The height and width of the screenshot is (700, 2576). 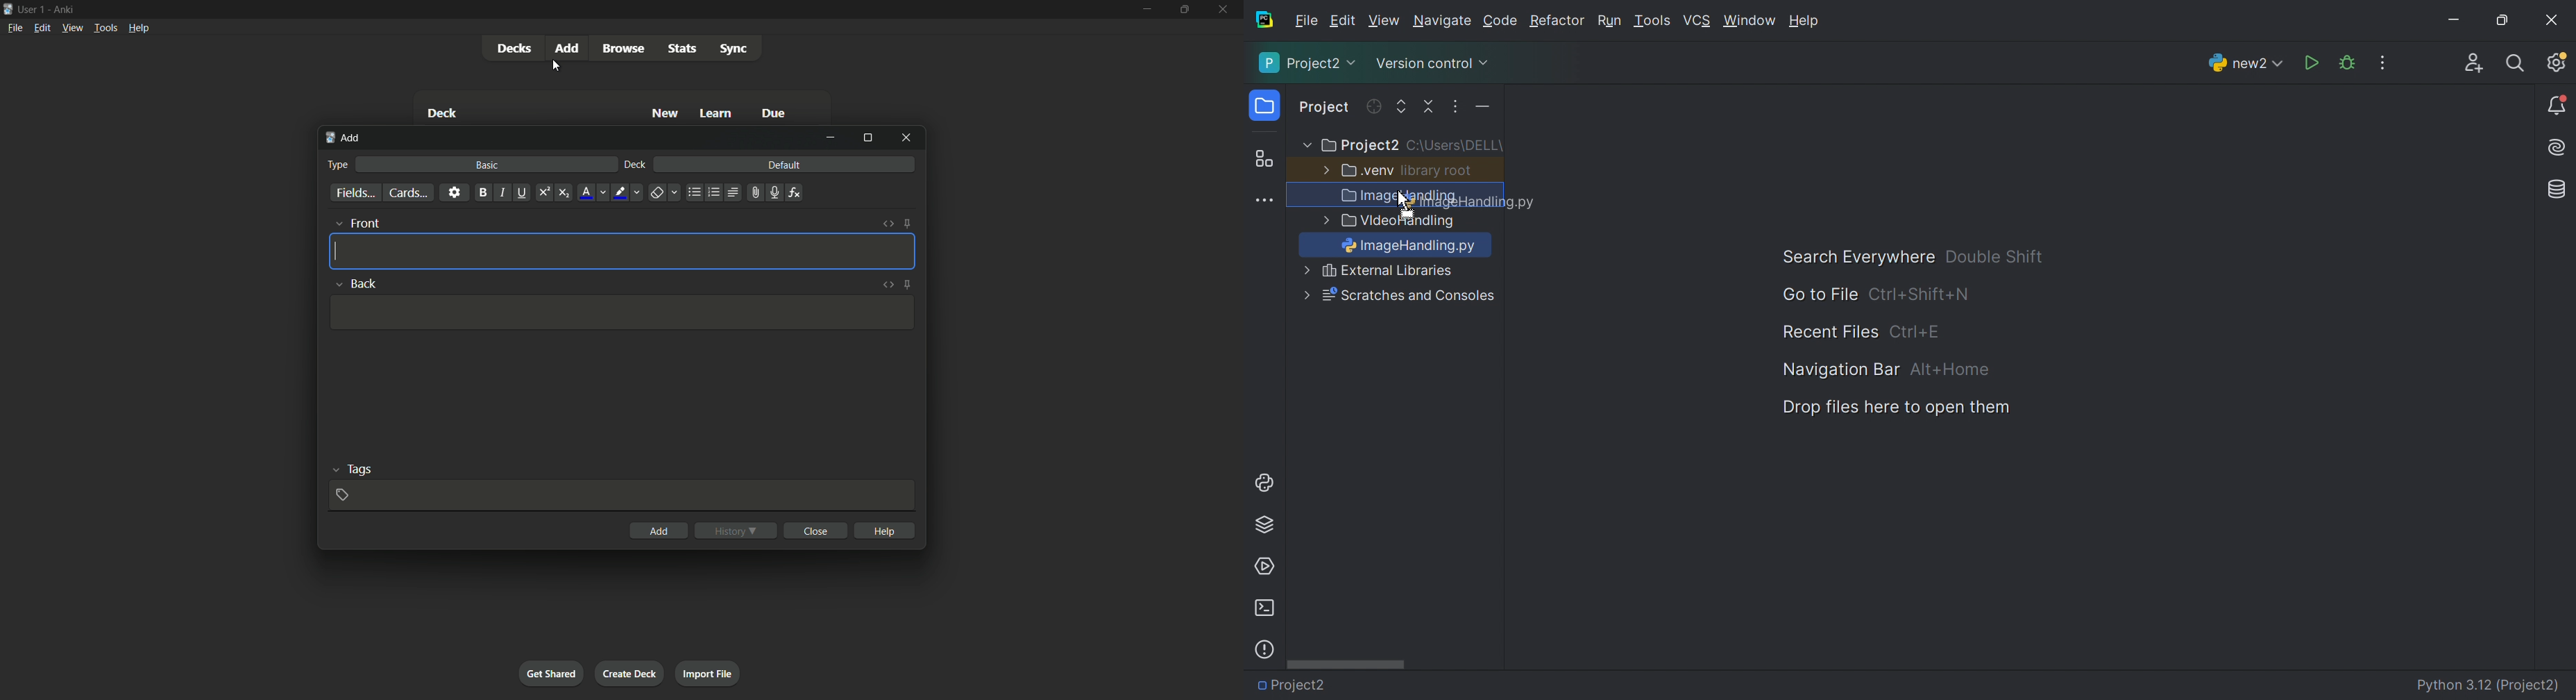 What do you see at coordinates (2558, 190) in the screenshot?
I see `Database` at bounding box center [2558, 190].